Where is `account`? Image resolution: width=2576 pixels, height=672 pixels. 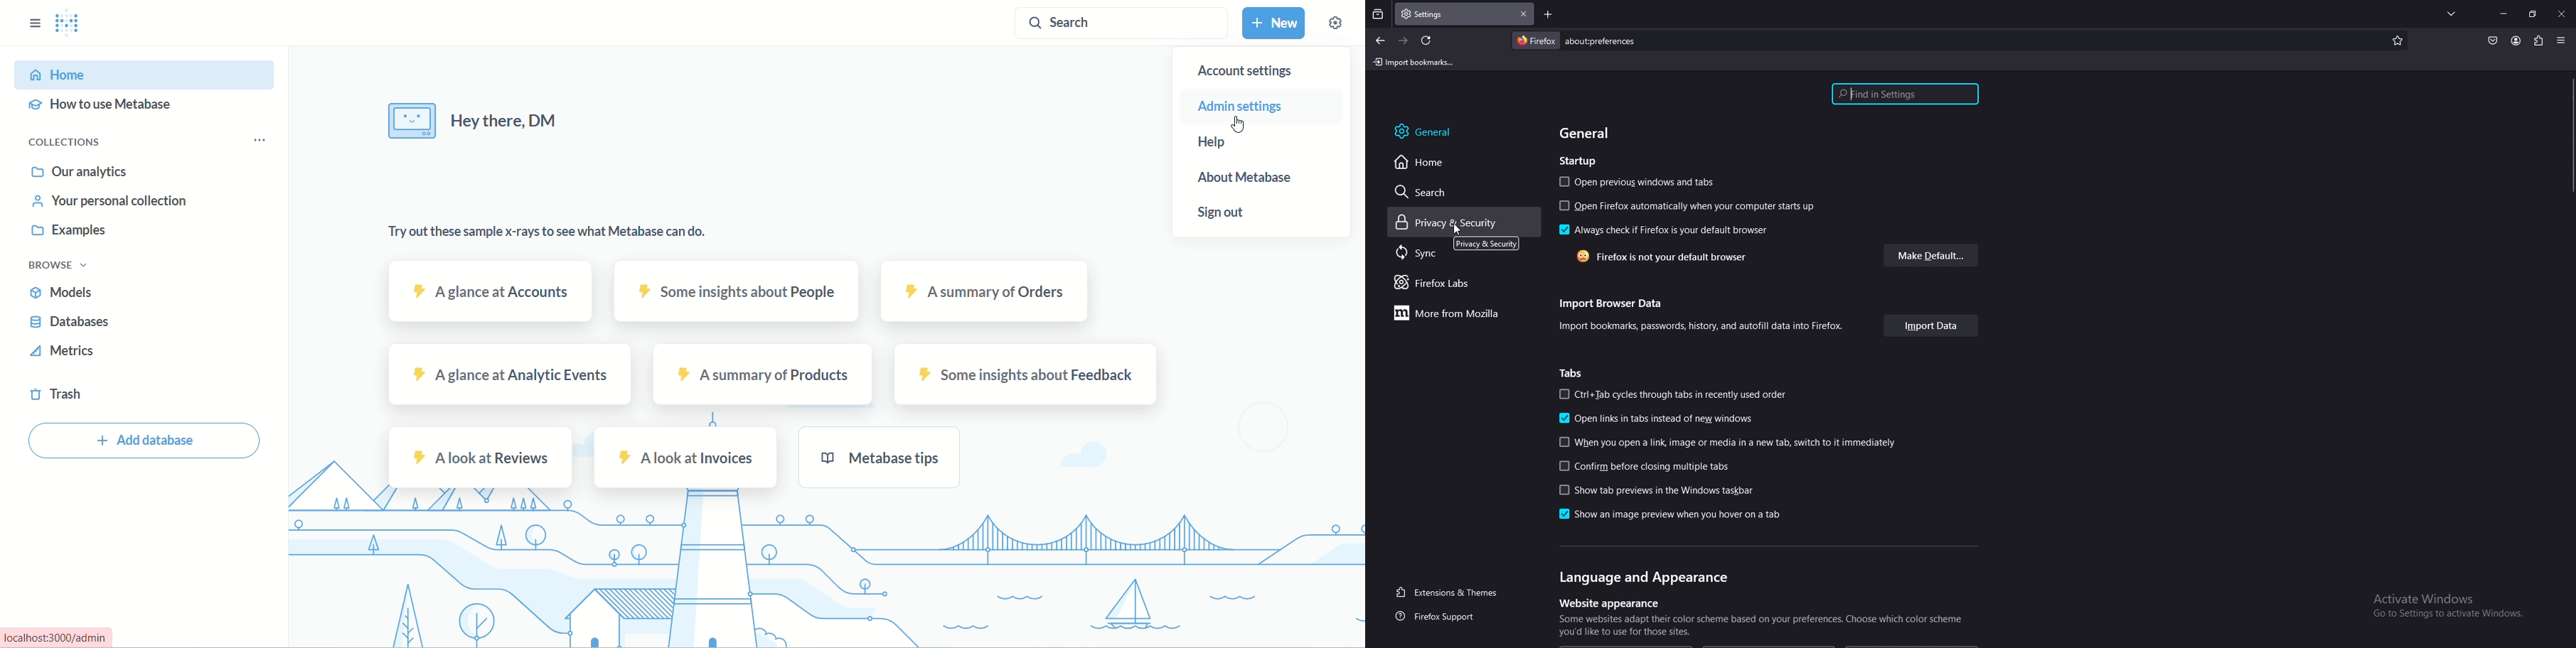
account is located at coordinates (2516, 40).